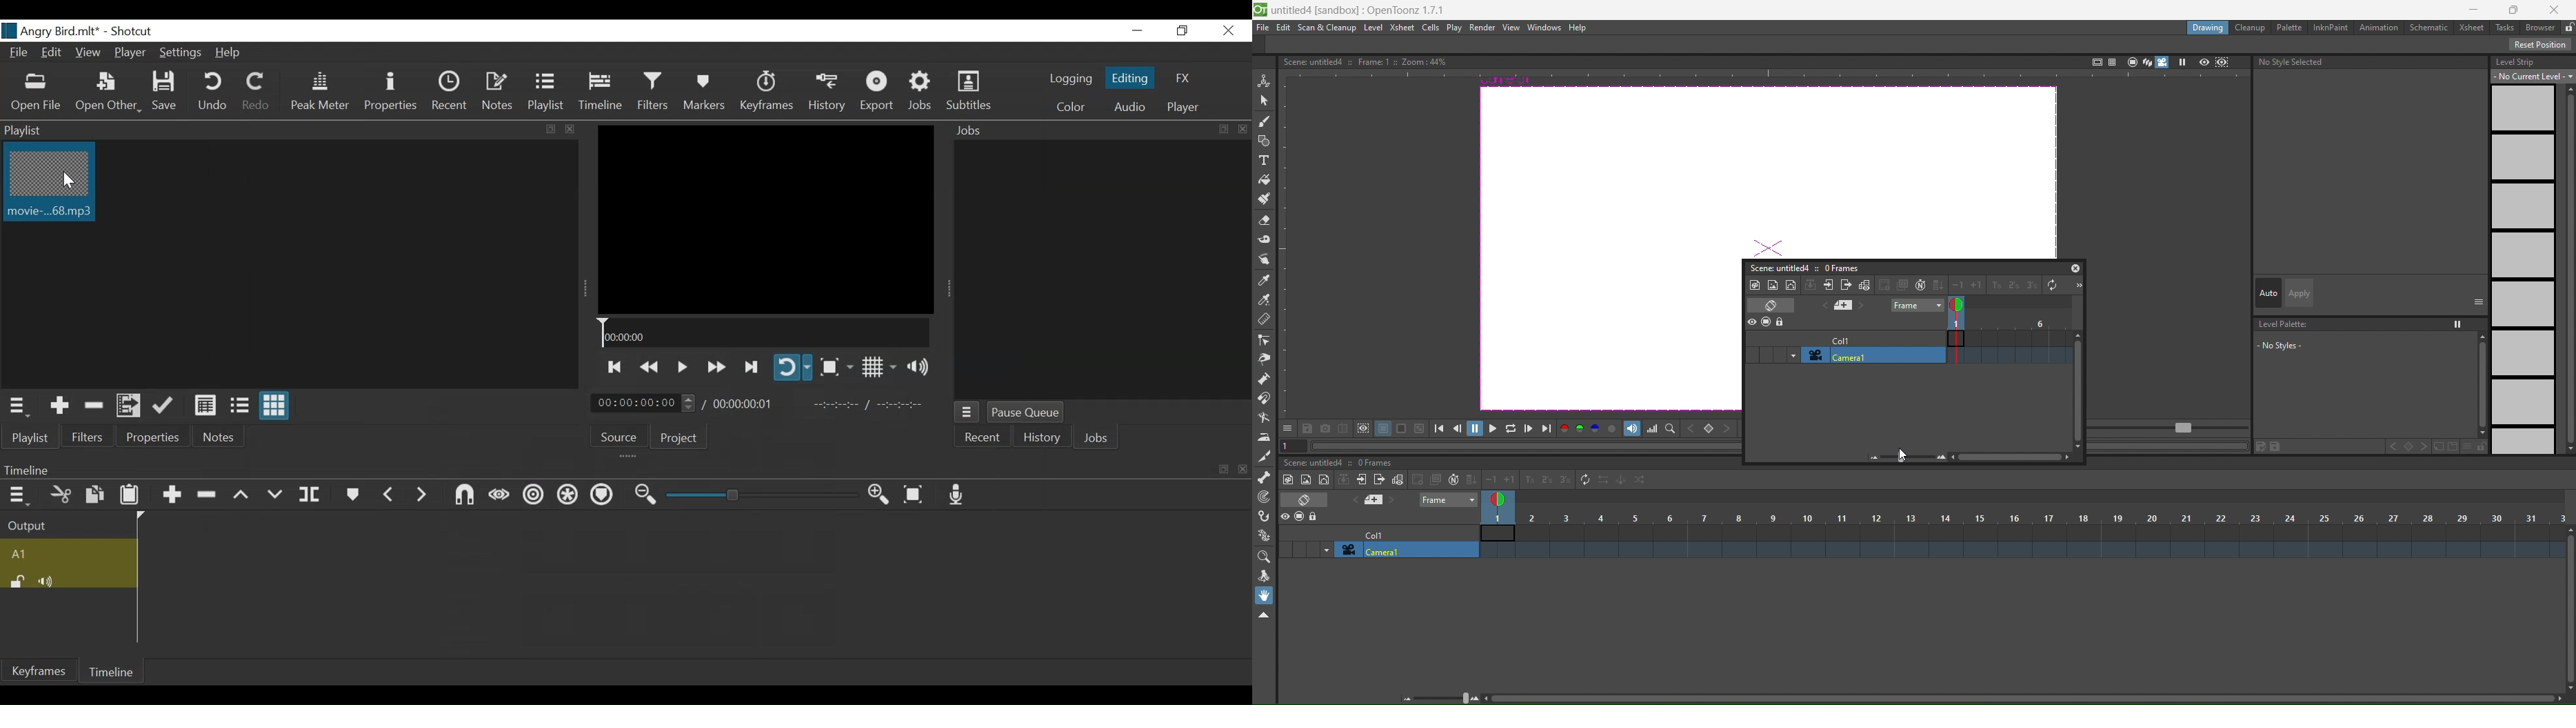 The width and height of the screenshot is (2576, 728). Describe the element at coordinates (568, 129) in the screenshot. I see `close` at that location.